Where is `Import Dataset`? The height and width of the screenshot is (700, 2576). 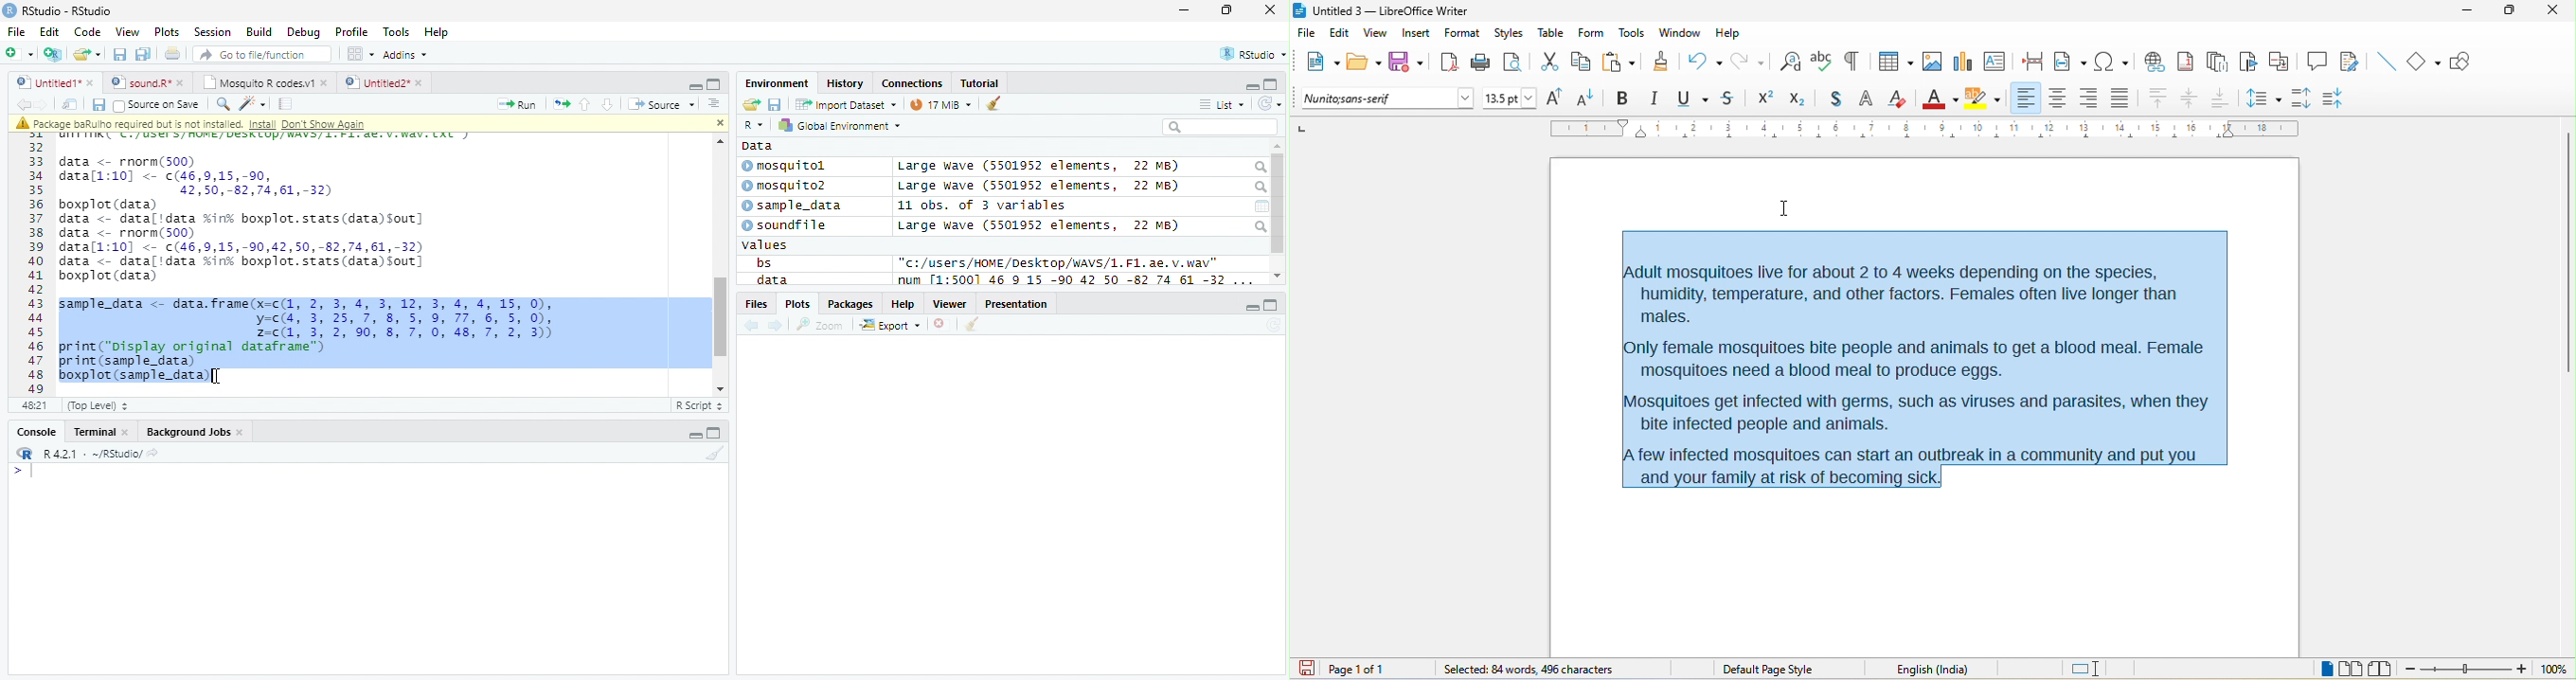 Import Dataset is located at coordinates (846, 105).